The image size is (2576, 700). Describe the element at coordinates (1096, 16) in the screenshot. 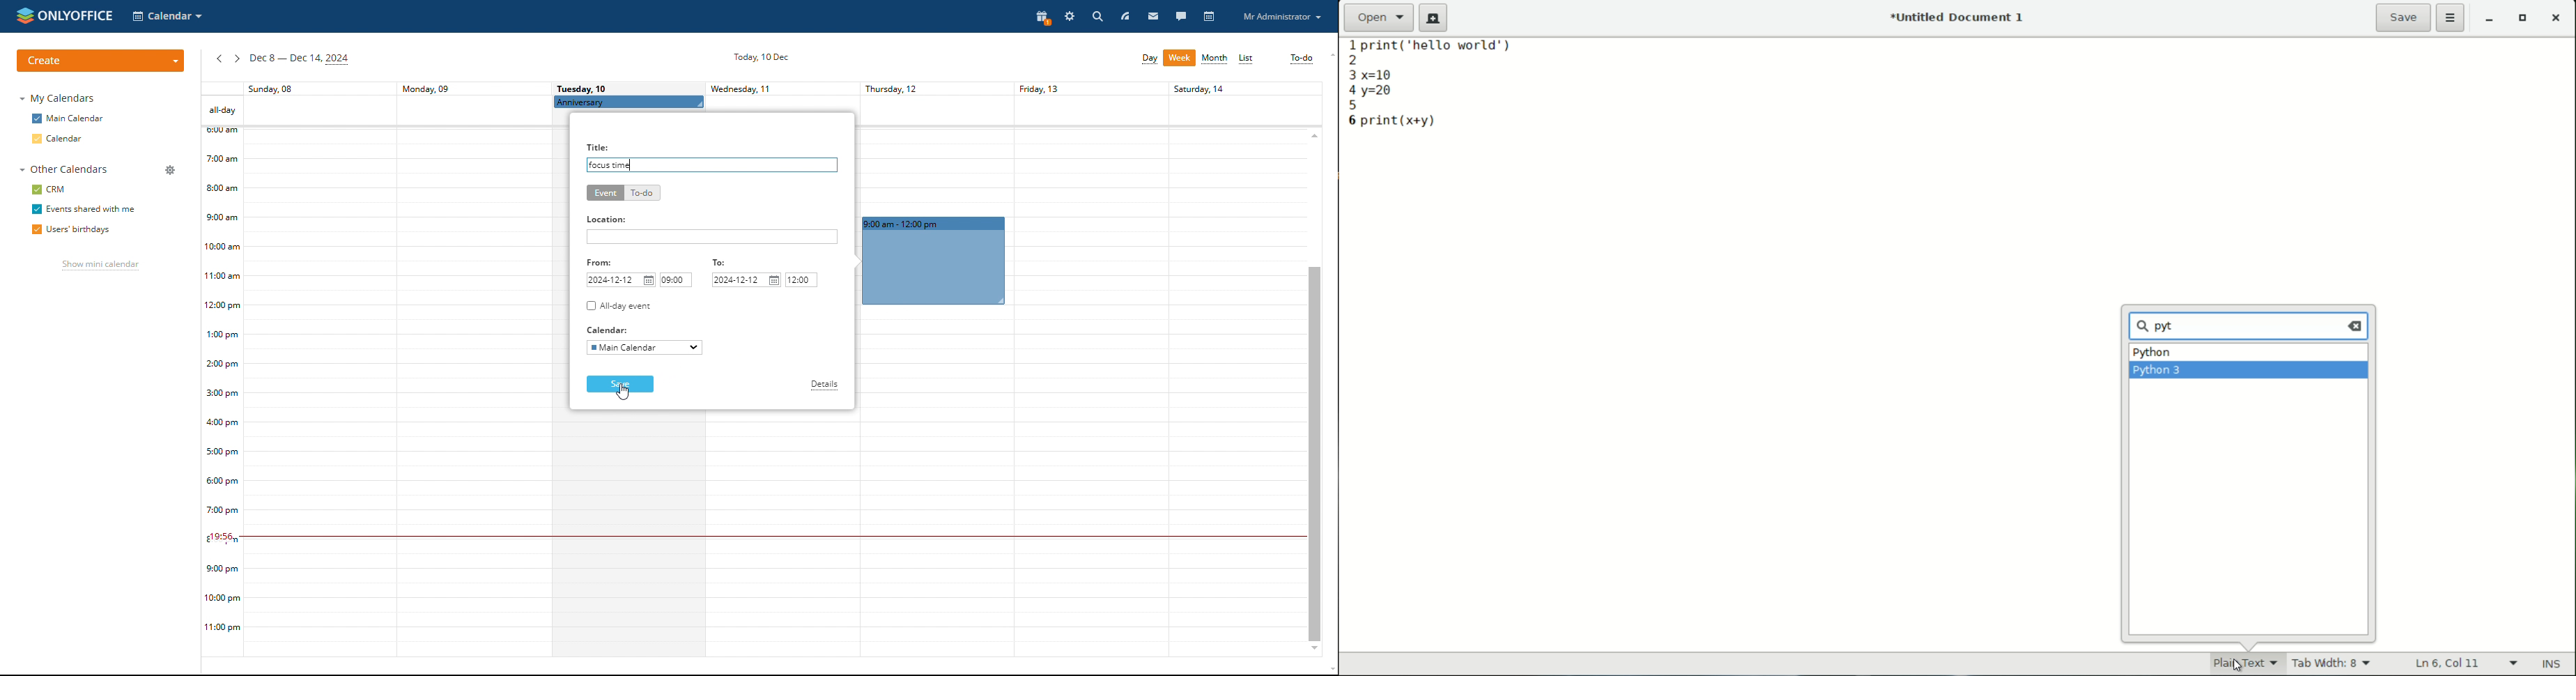

I see `search` at that location.